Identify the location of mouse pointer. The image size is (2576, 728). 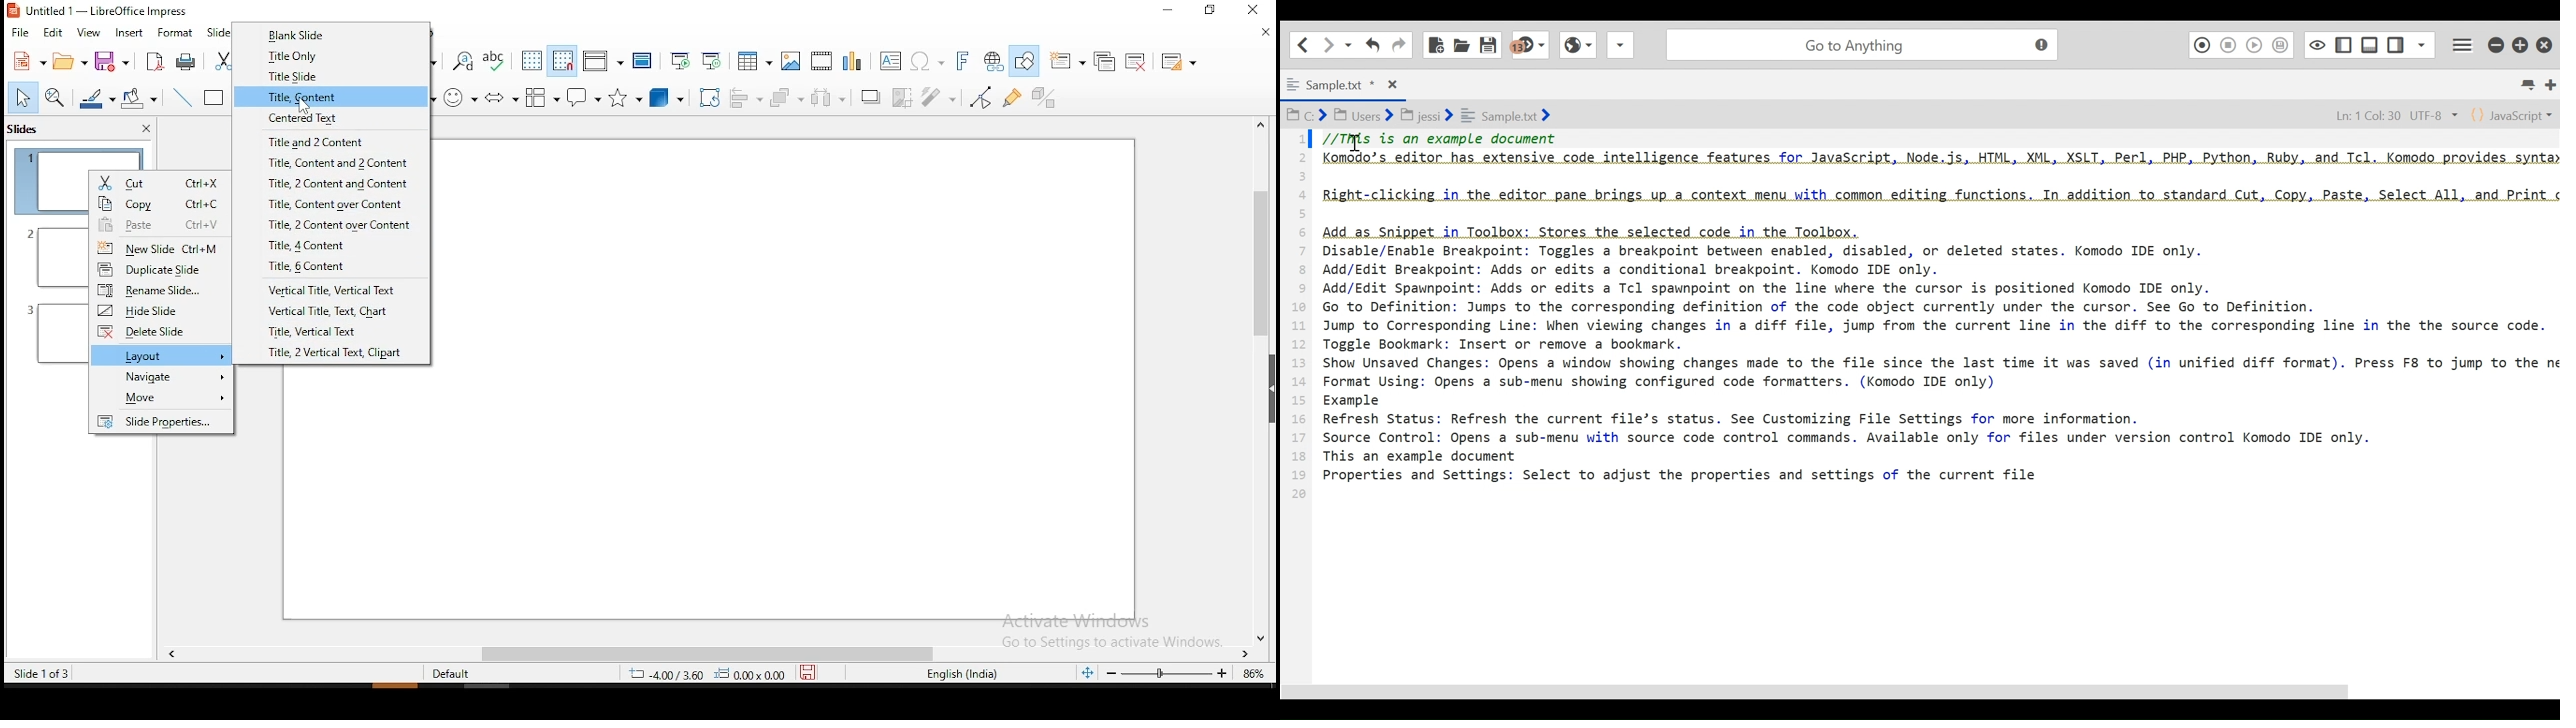
(303, 105).